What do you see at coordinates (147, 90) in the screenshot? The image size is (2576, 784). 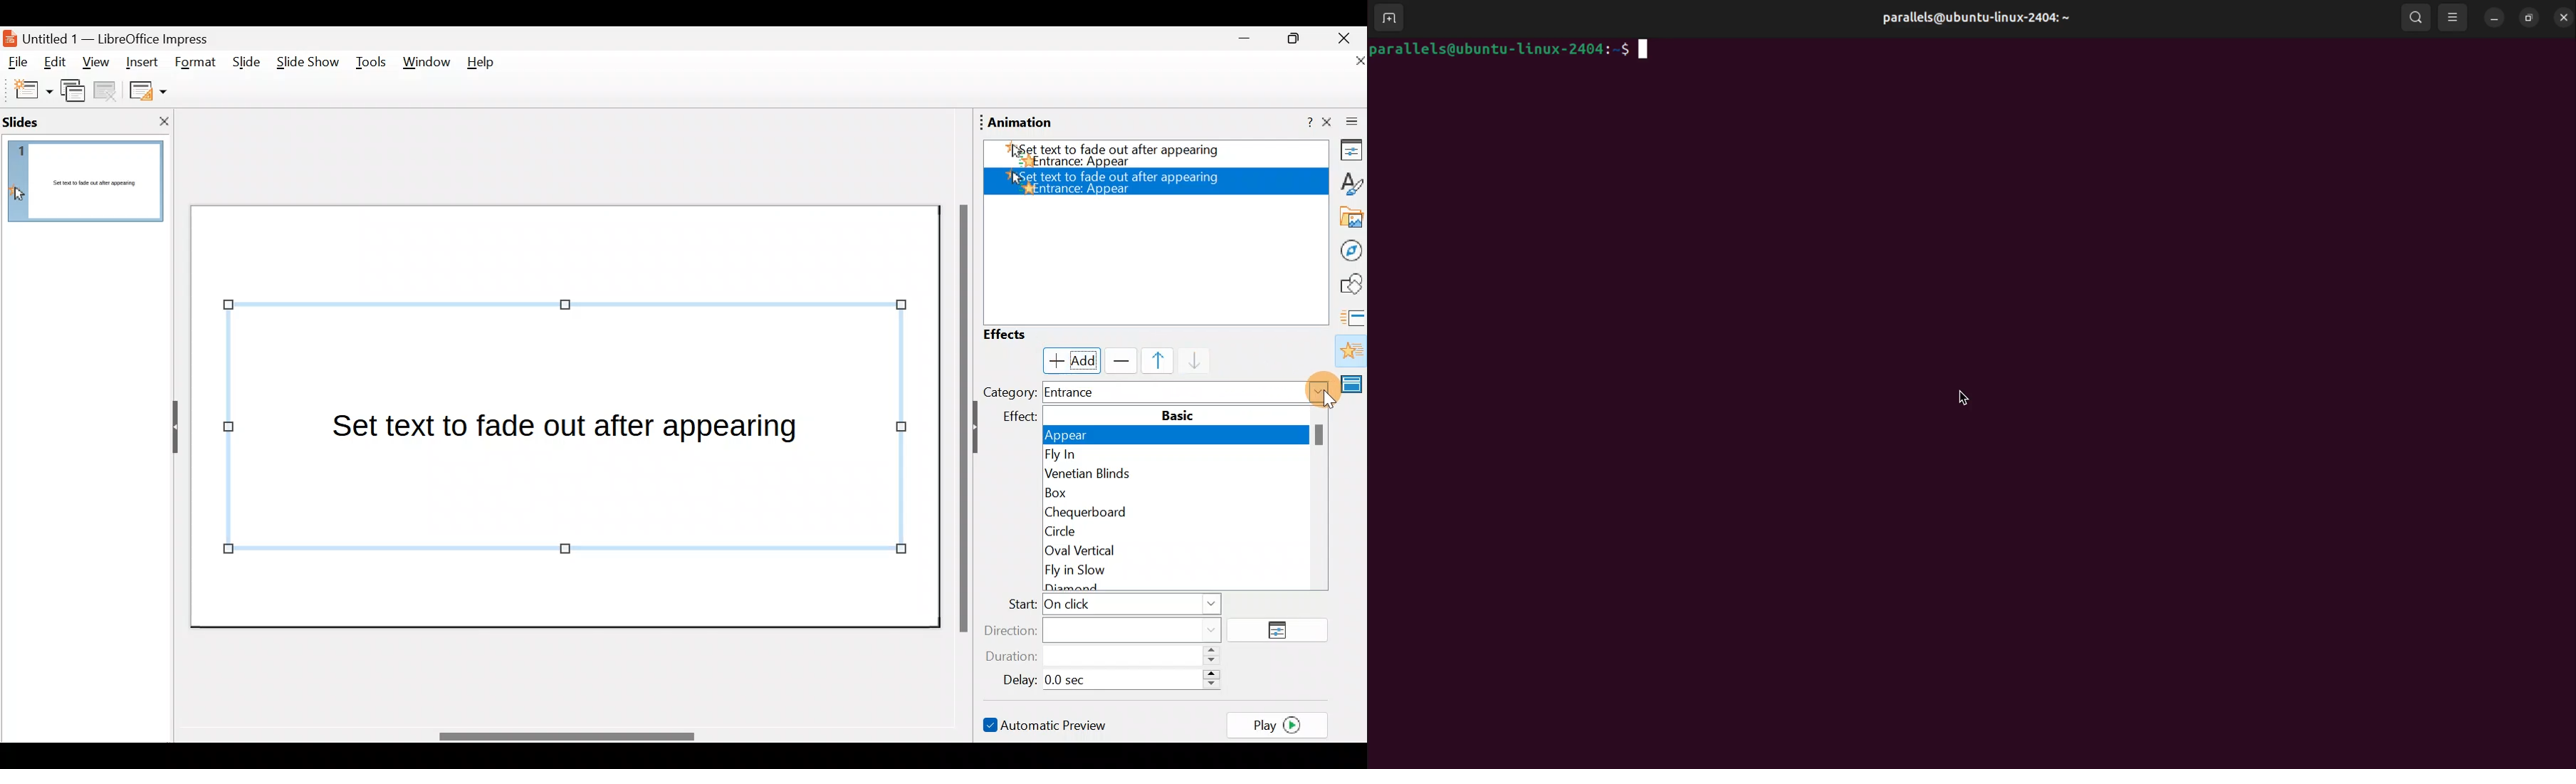 I see `Slide layout` at bounding box center [147, 90].